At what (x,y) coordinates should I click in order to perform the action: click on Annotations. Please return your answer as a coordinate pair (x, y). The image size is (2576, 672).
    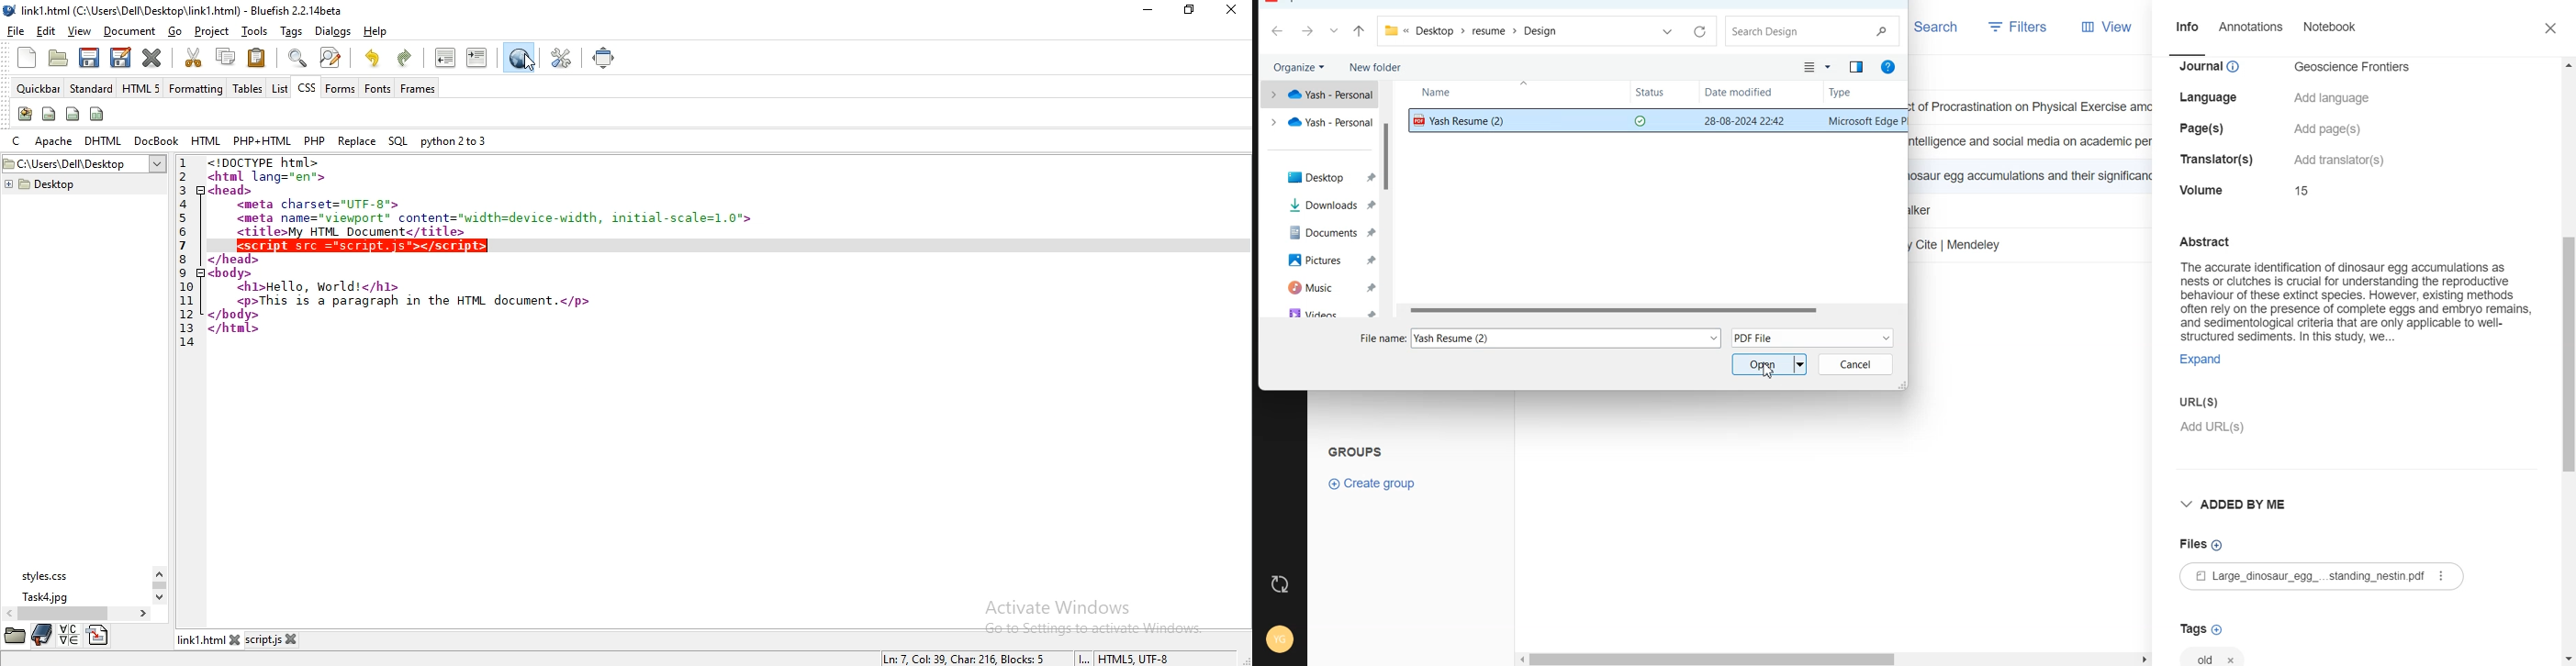
    Looking at the image, I should click on (2253, 28).